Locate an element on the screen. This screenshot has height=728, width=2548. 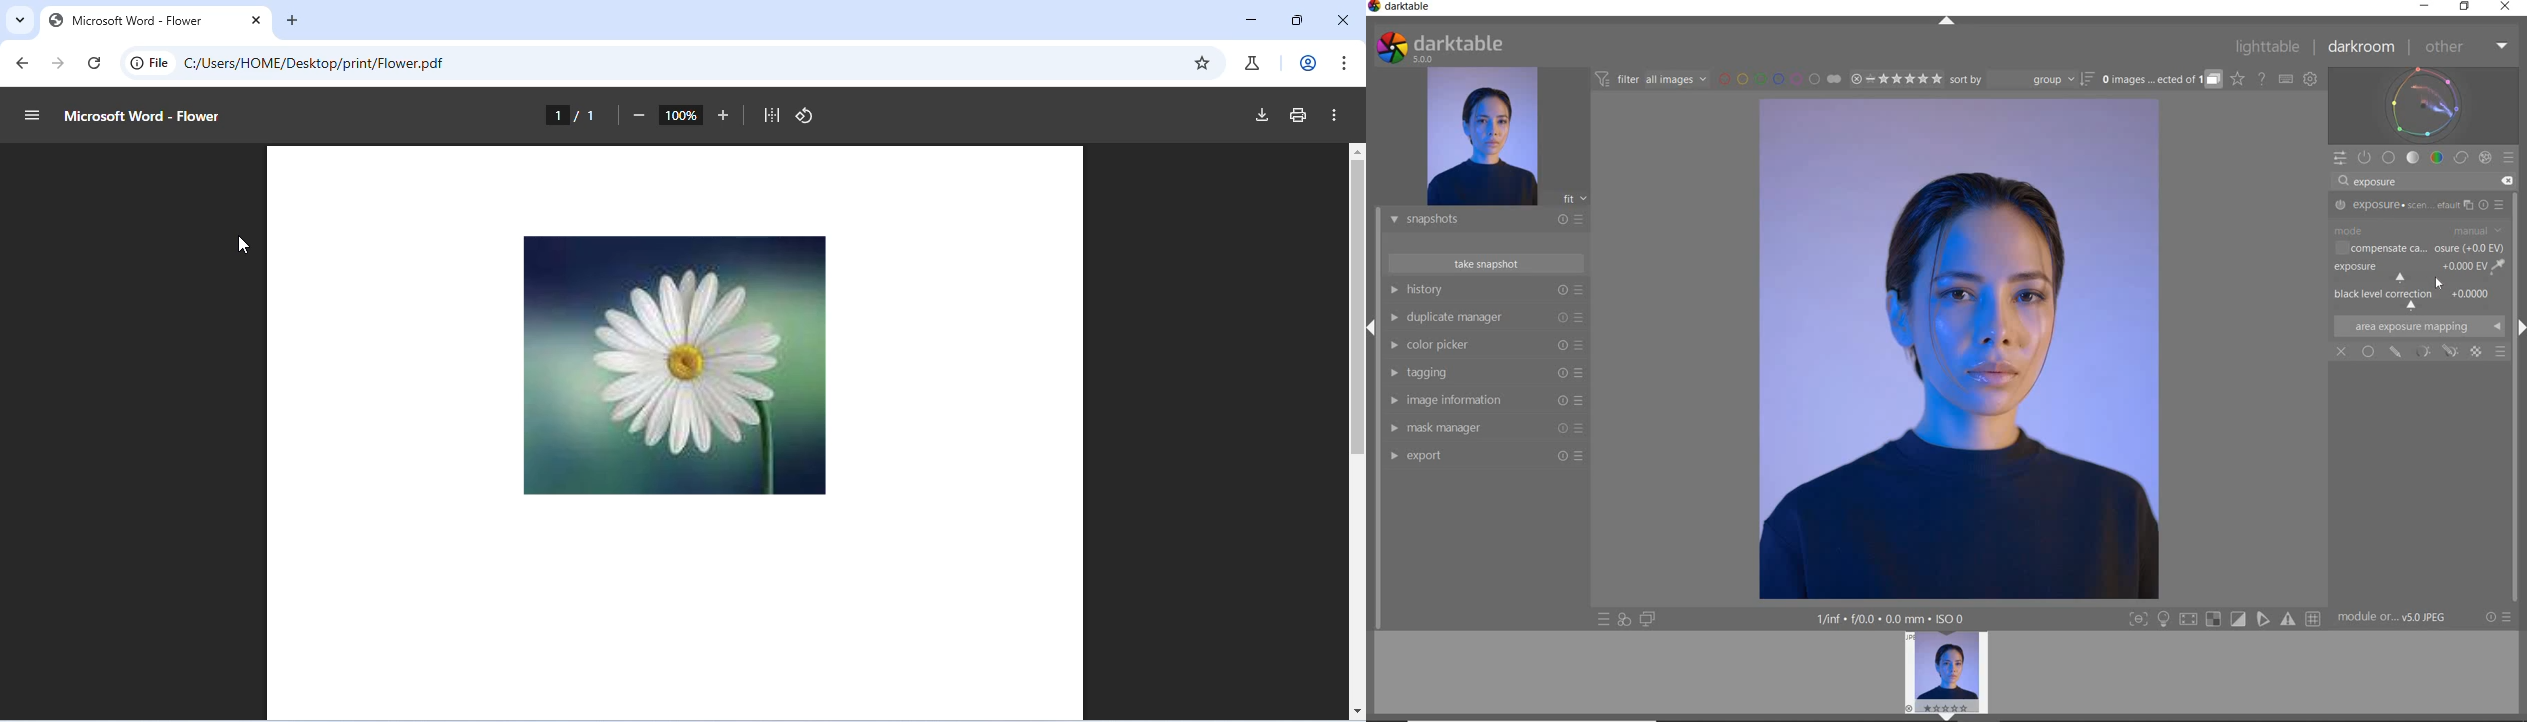
MASK OPTION is located at coordinates (2397, 352).